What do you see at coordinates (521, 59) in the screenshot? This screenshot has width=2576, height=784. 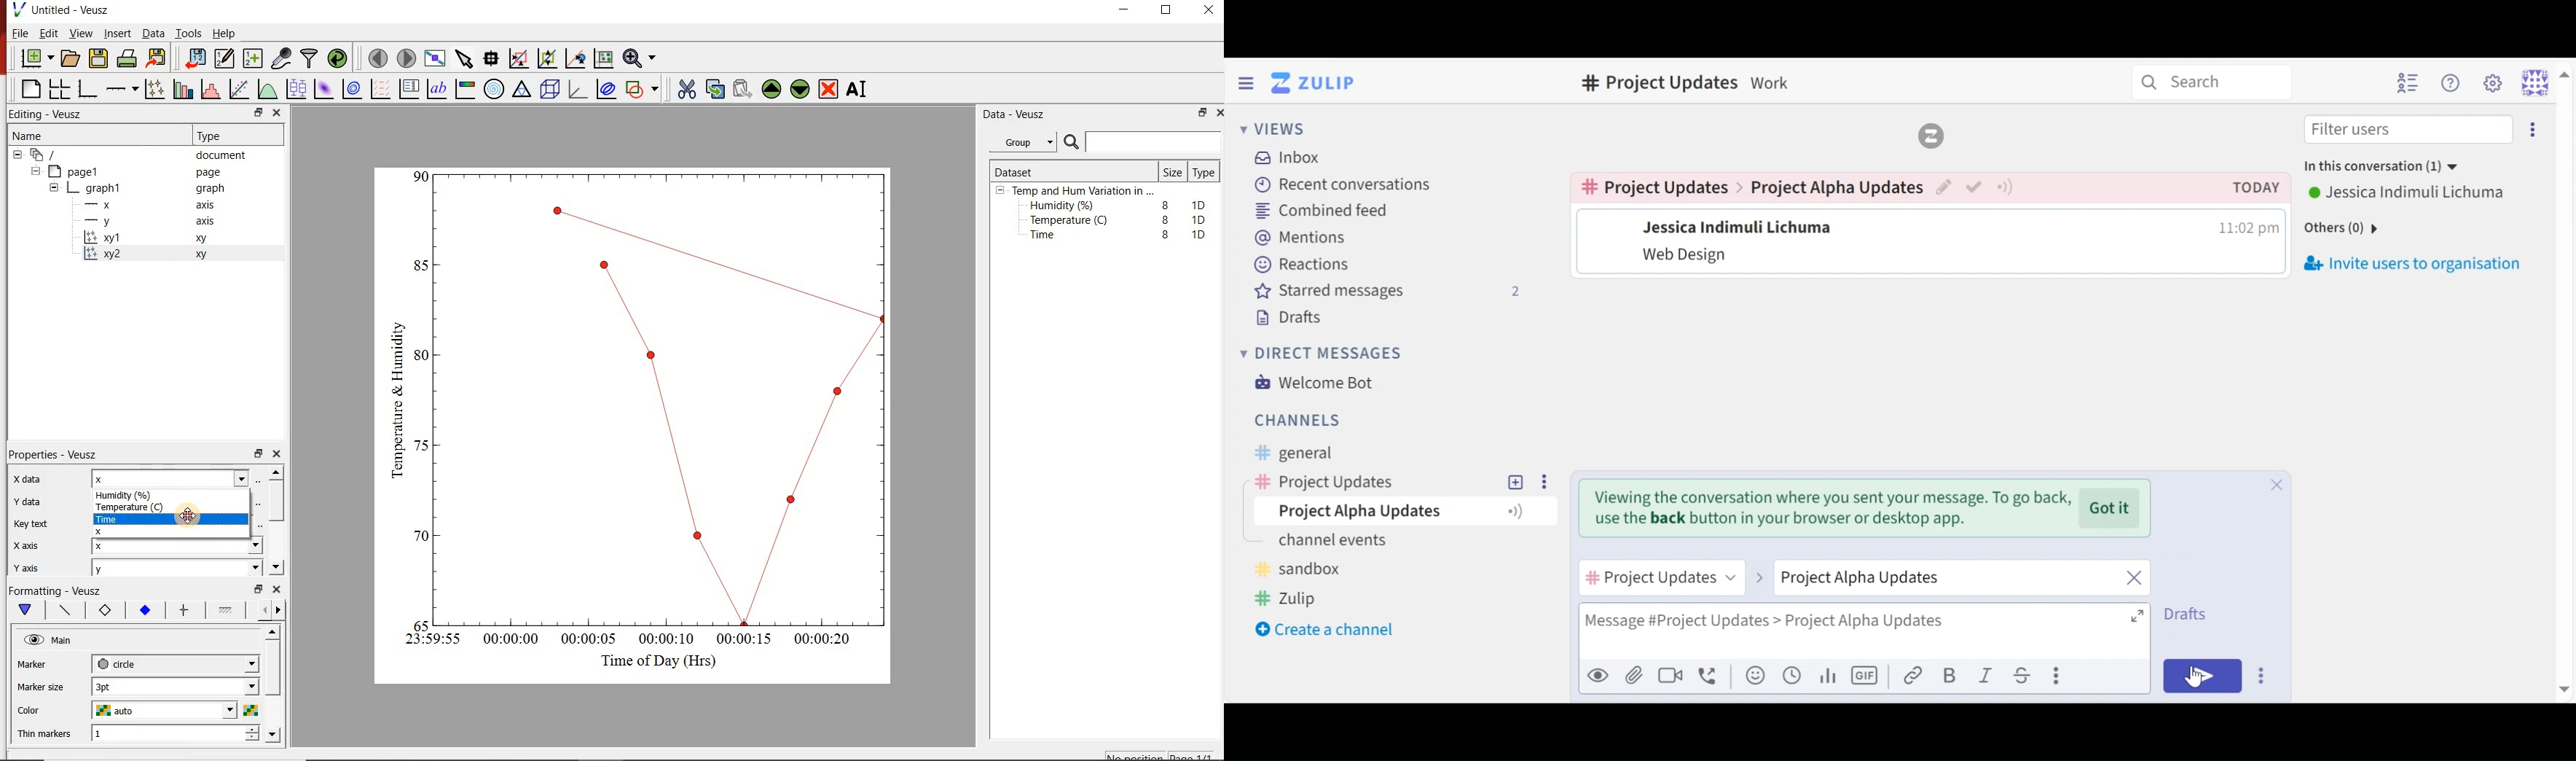 I see `click or draw a rectangle to zoom graph axes` at bounding box center [521, 59].